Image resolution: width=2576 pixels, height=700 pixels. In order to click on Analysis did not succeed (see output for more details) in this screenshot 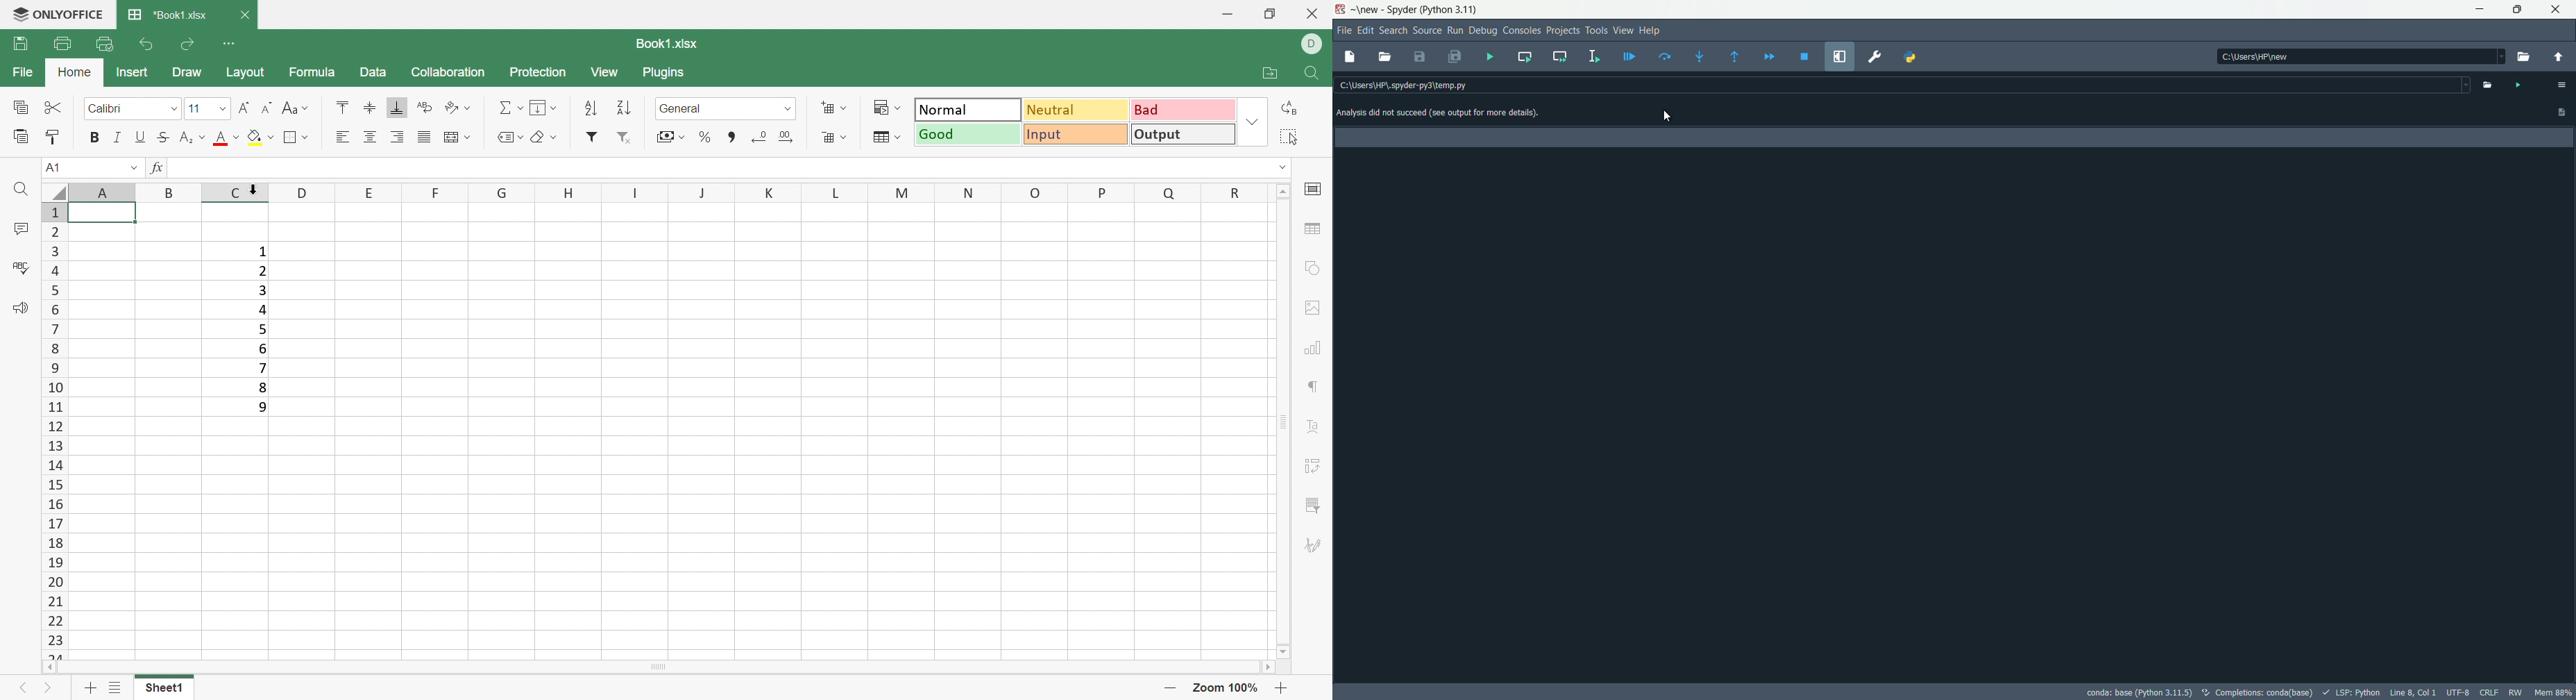, I will do `click(1444, 111)`.